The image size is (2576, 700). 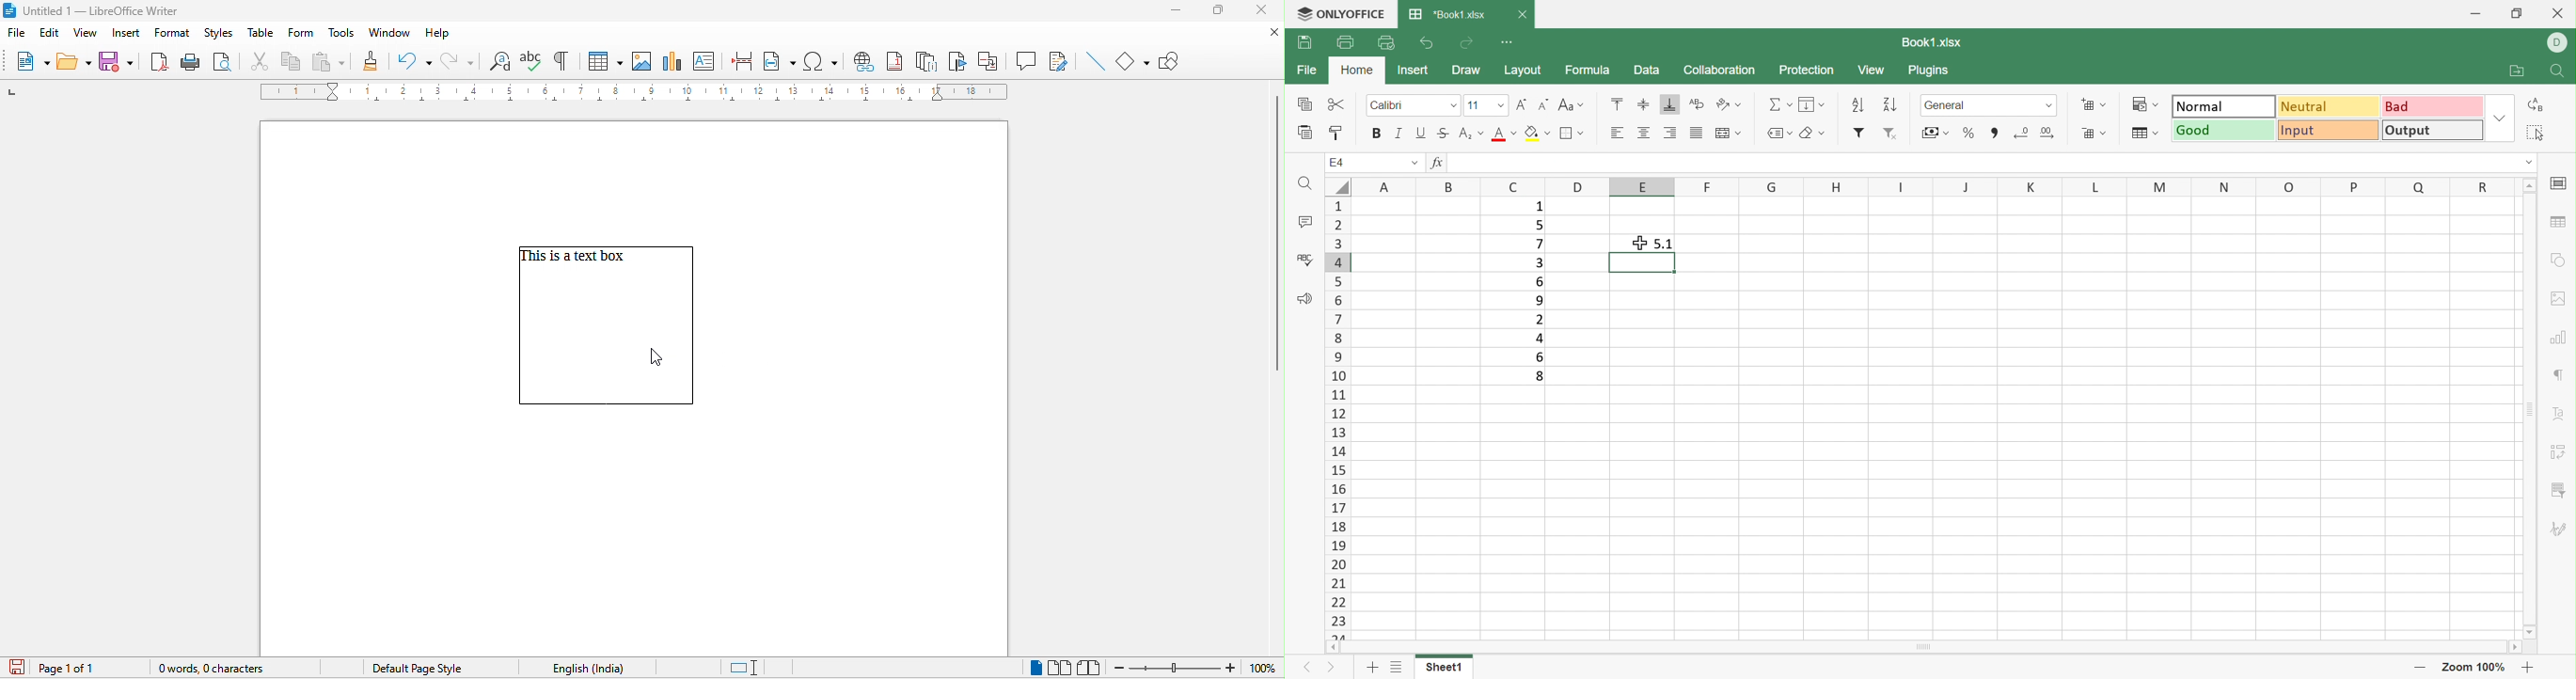 I want to click on Underline, so click(x=1422, y=133).